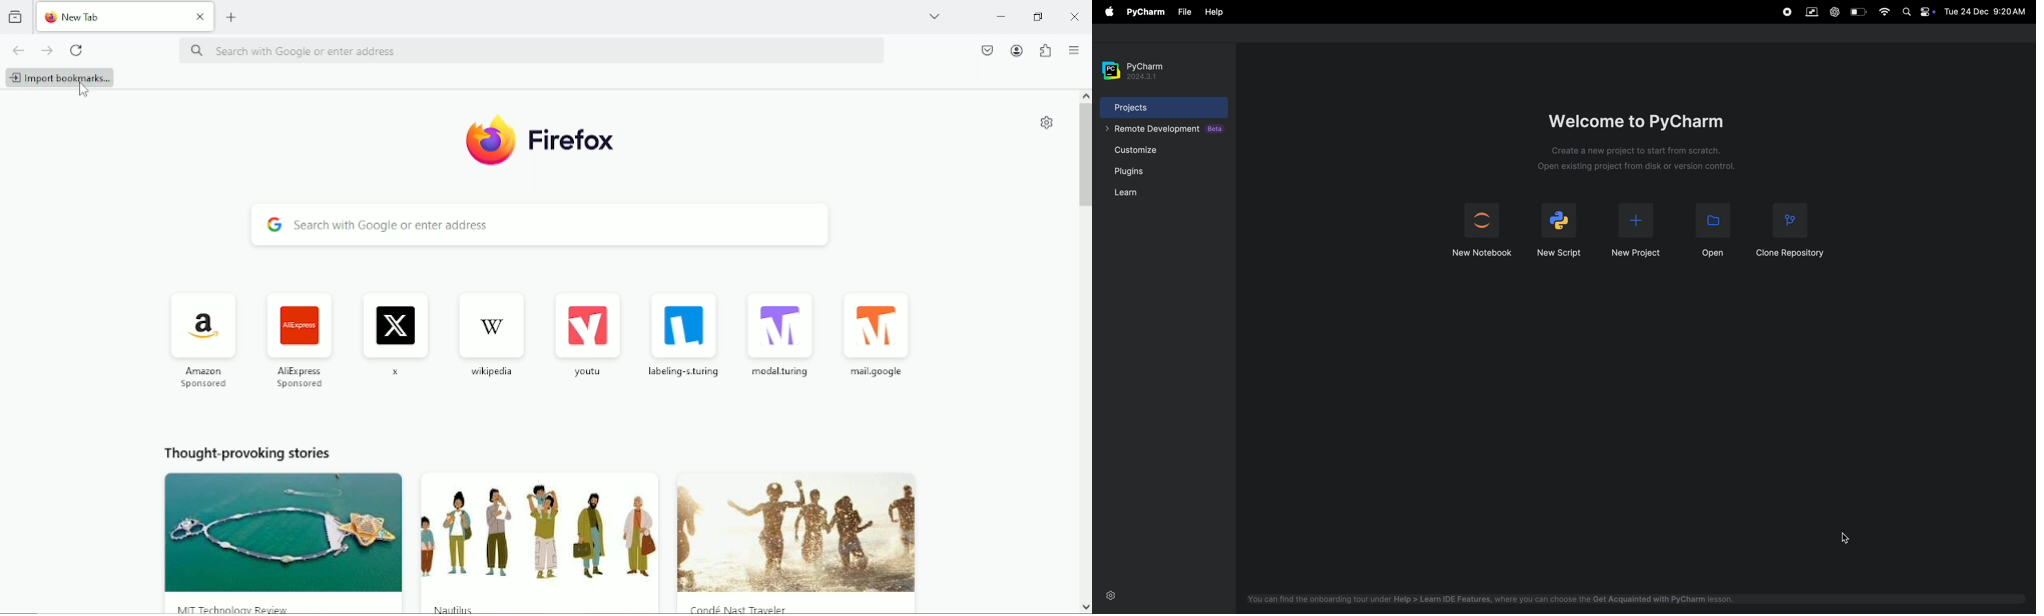 The height and width of the screenshot is (616, 2044). What do you see at coordinates (1016, 50) in the screenshot?
I see `Account` at bounding box center [1016, 50].